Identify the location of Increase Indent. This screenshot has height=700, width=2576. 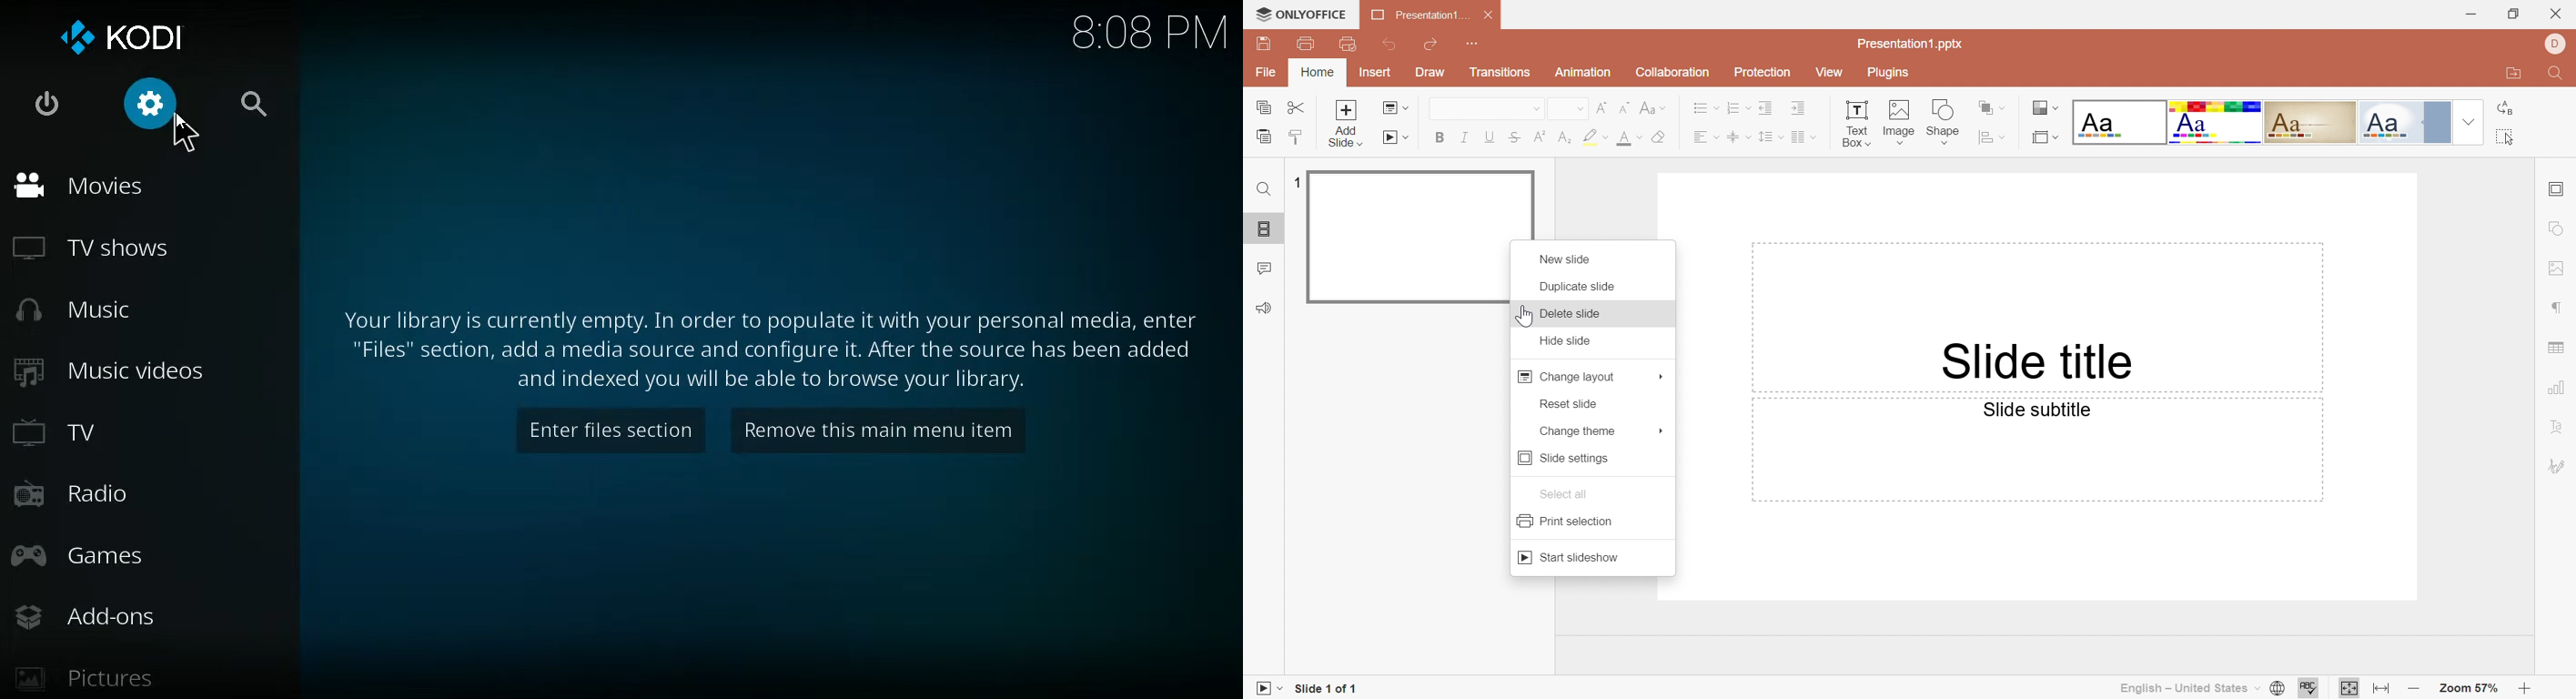
(1801, 107).